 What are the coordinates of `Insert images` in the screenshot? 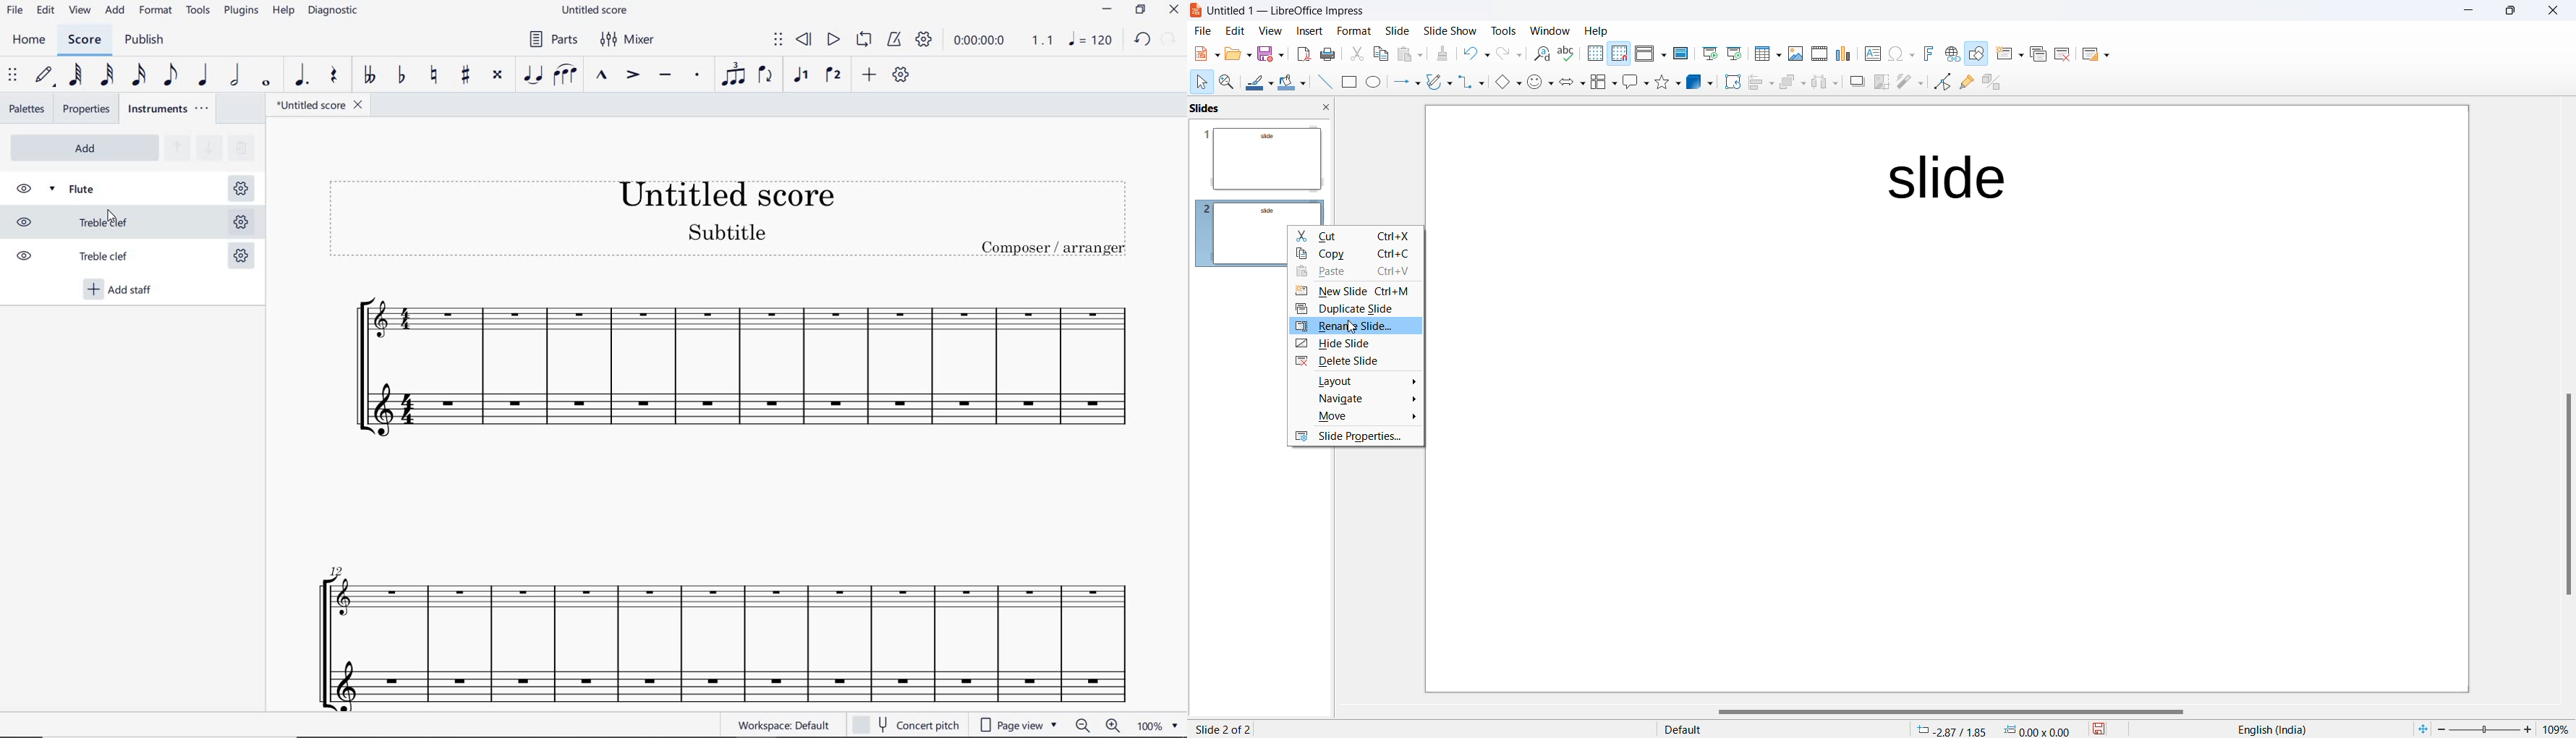 It's located at (1793, 52).